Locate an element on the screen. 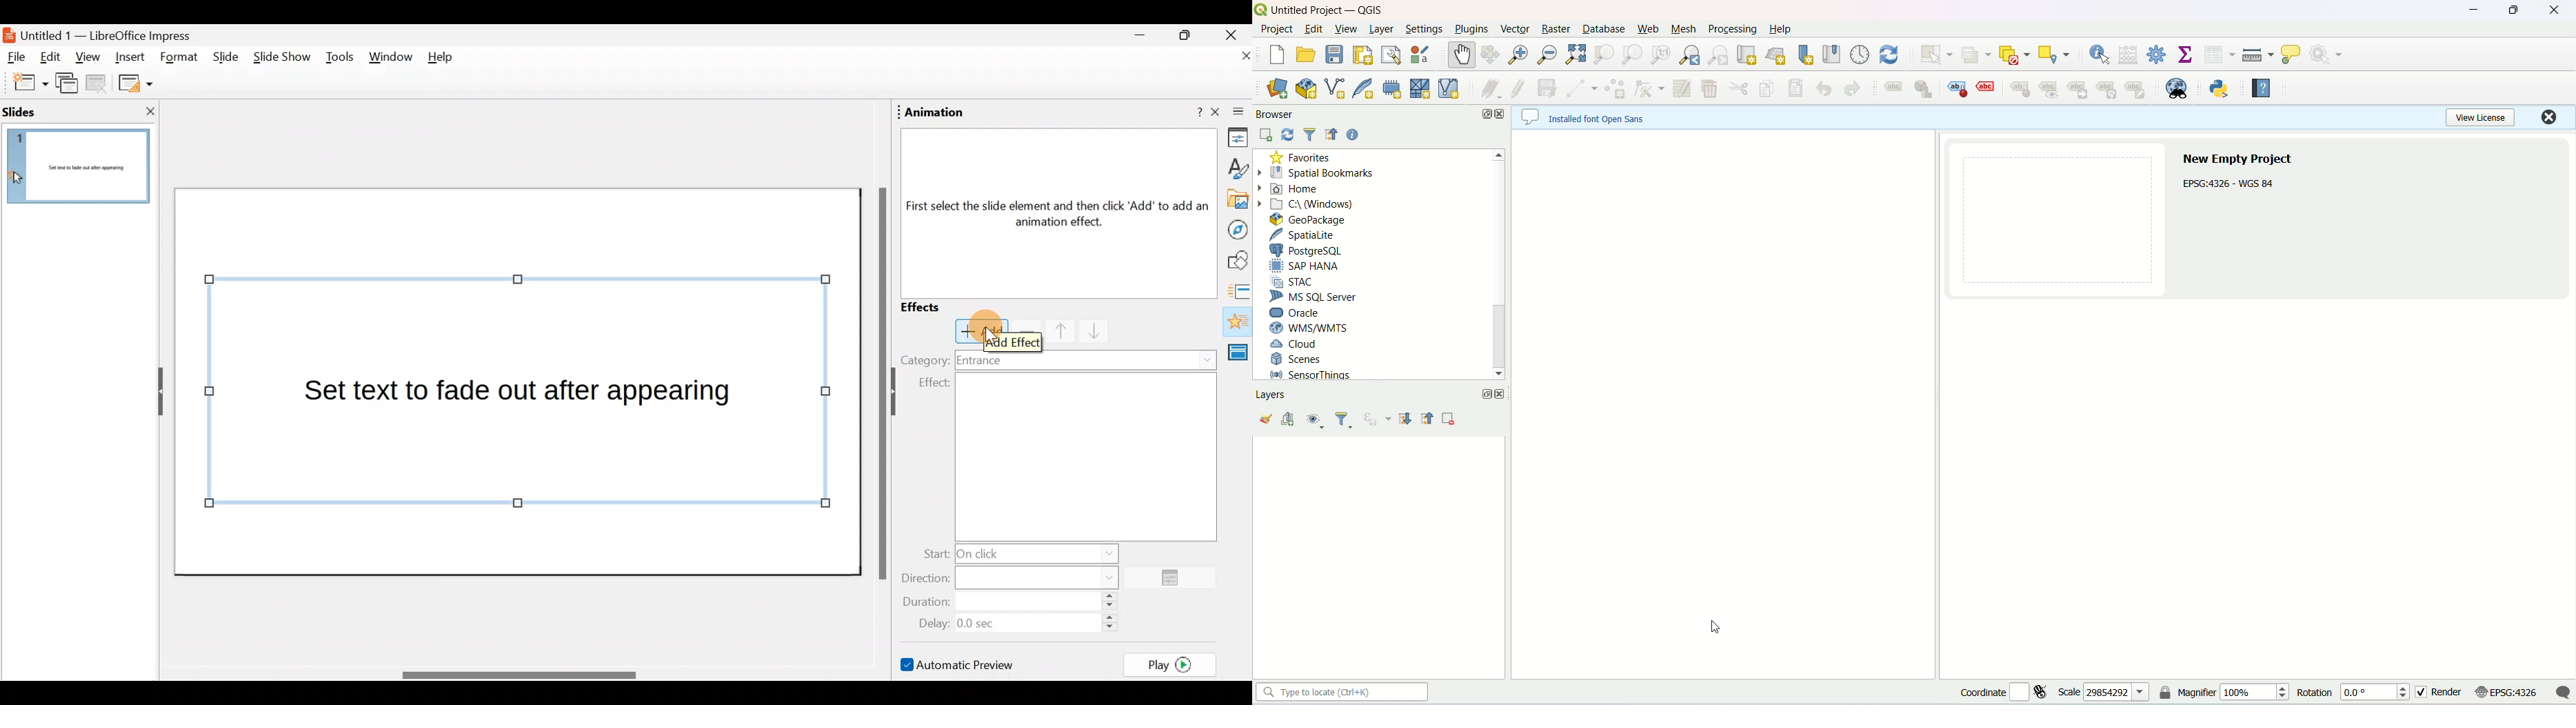  run feature action is located at coordinates (2326, 53).